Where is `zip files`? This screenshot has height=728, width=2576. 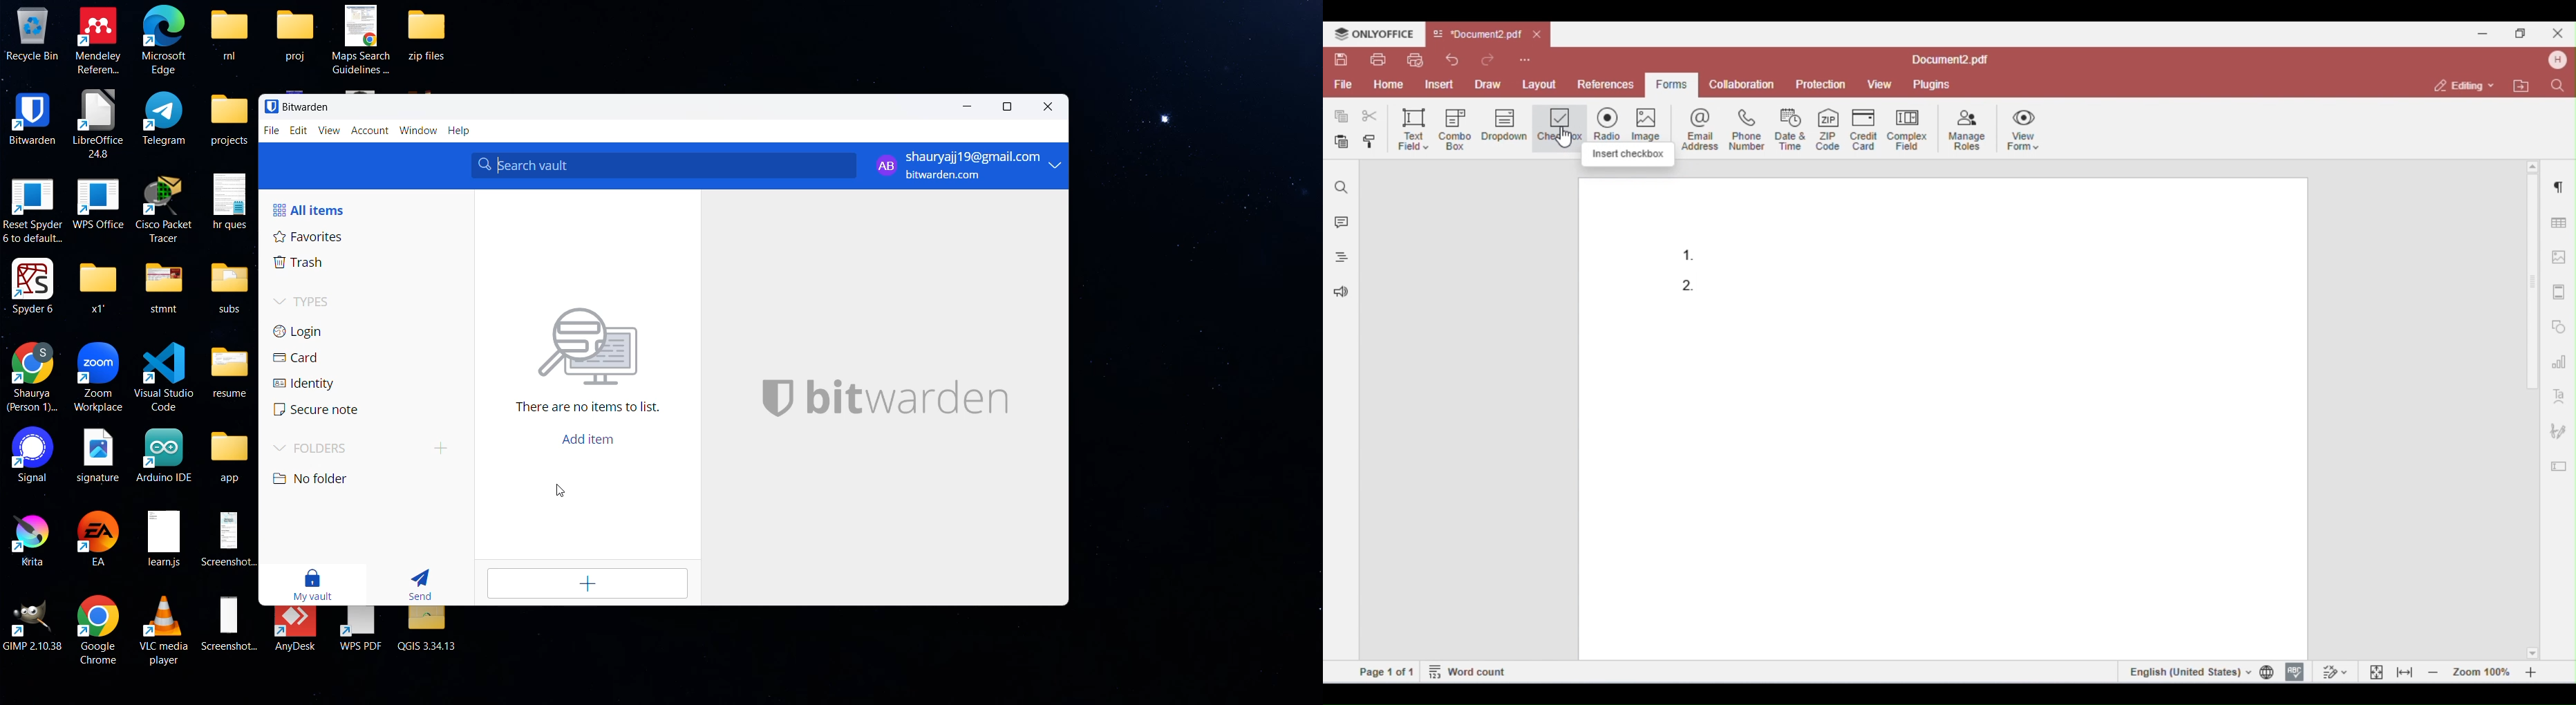
zip files is located at coordinates (434, 33).